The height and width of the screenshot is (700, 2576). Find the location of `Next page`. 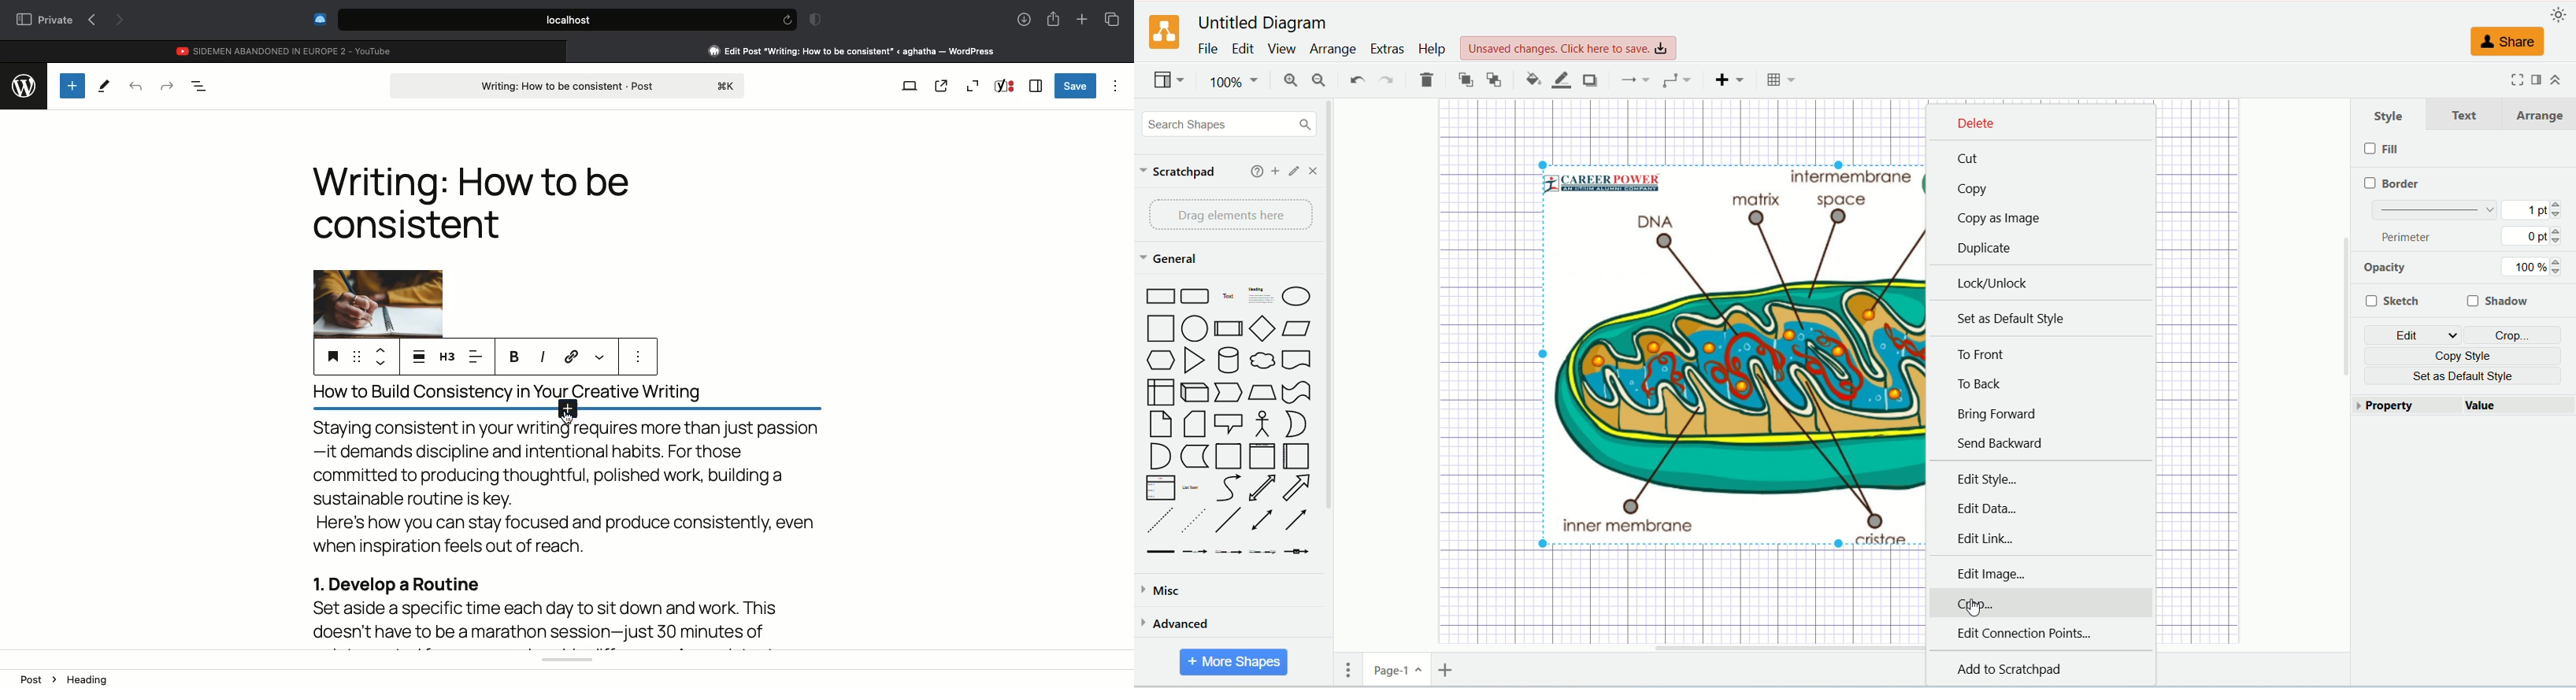

Next page is located at coordinates (121, 21).